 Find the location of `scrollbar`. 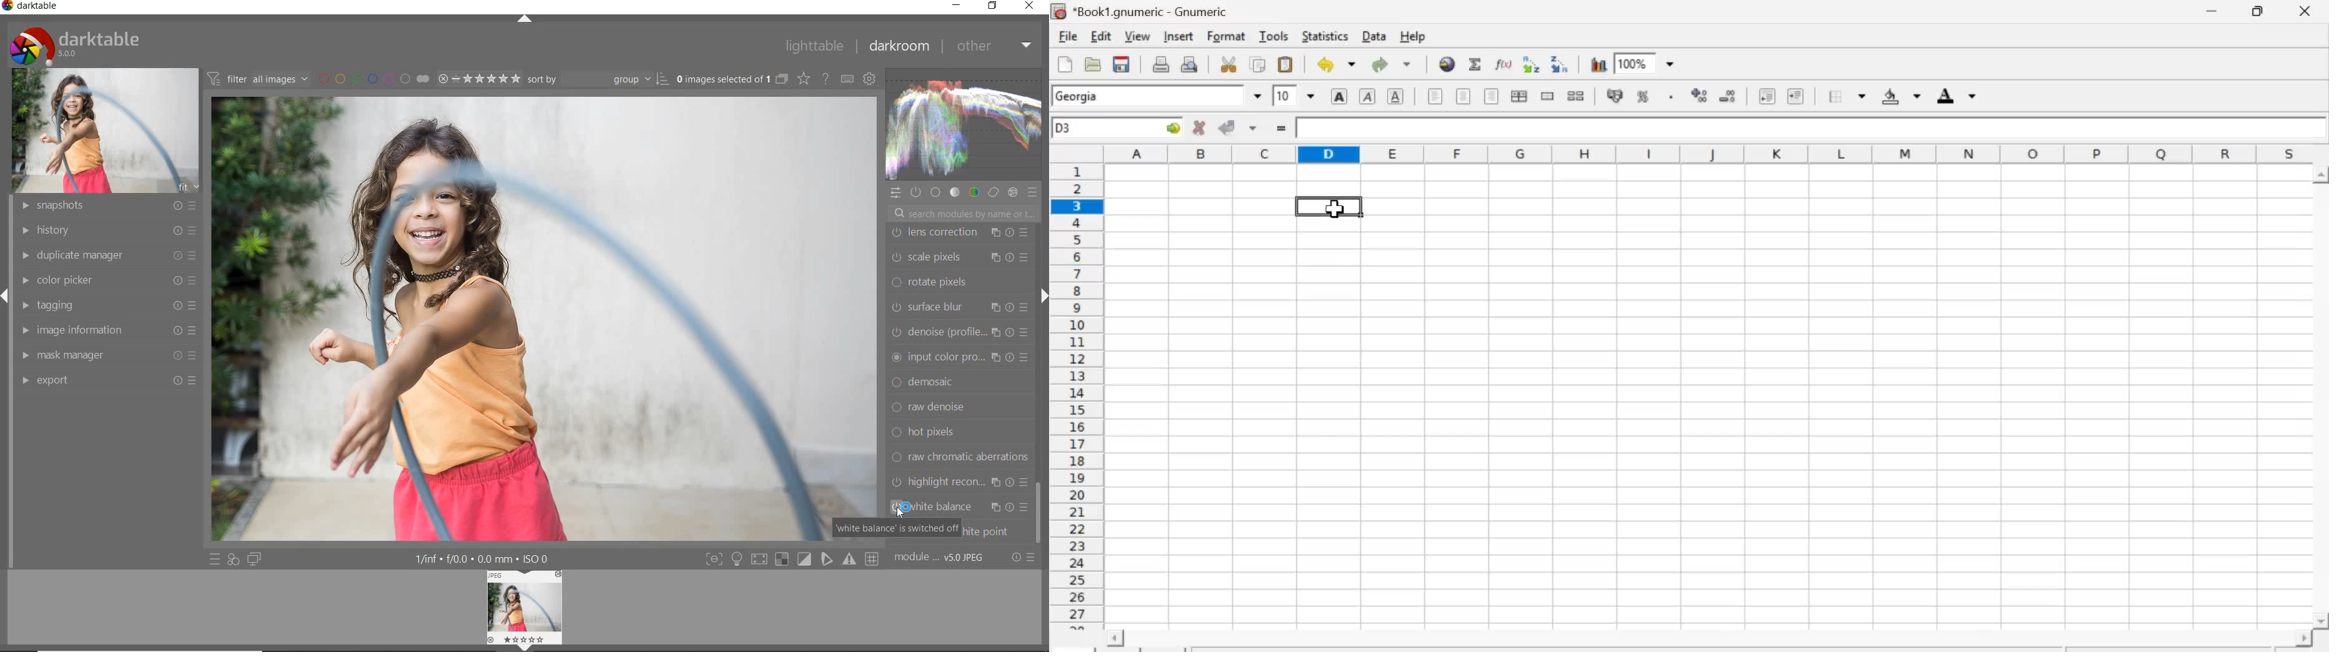

scrollbar is located at coordinates (1037, 507).